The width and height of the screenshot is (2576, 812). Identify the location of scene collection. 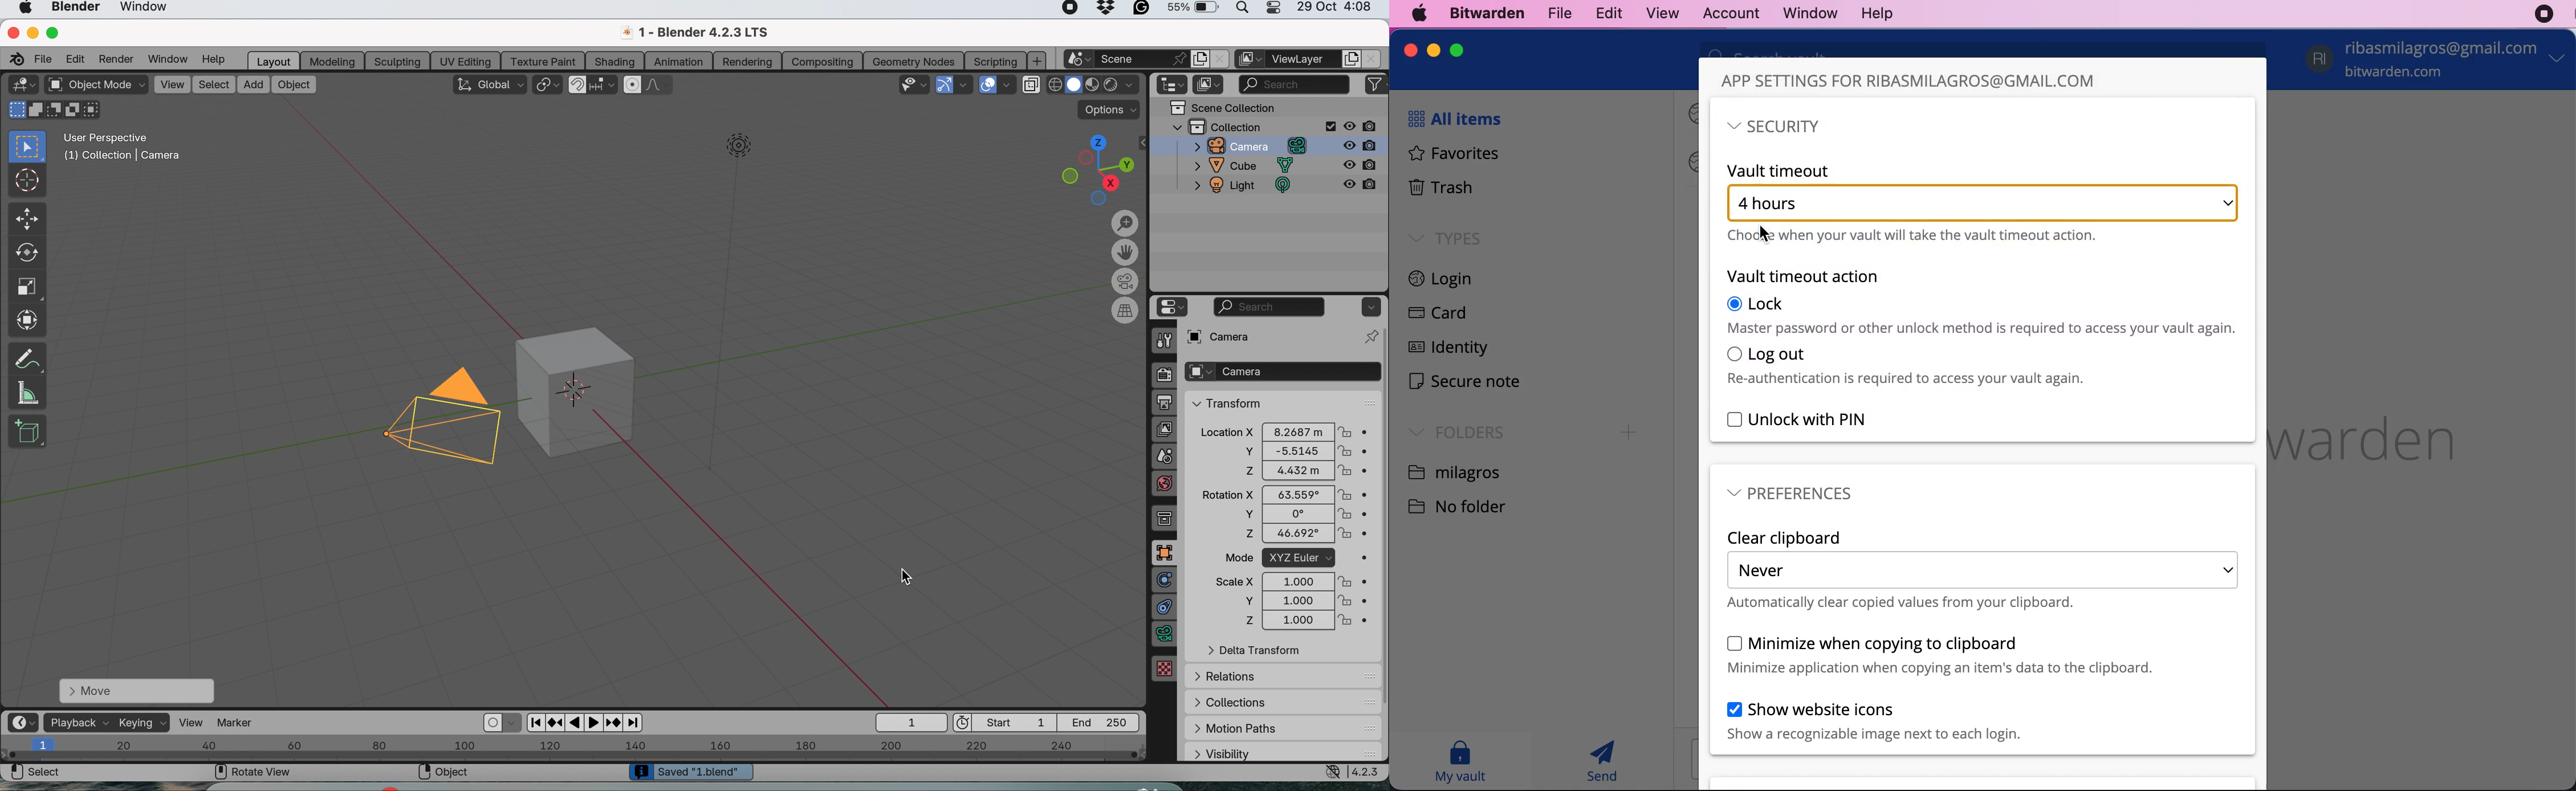
(1223, 108).